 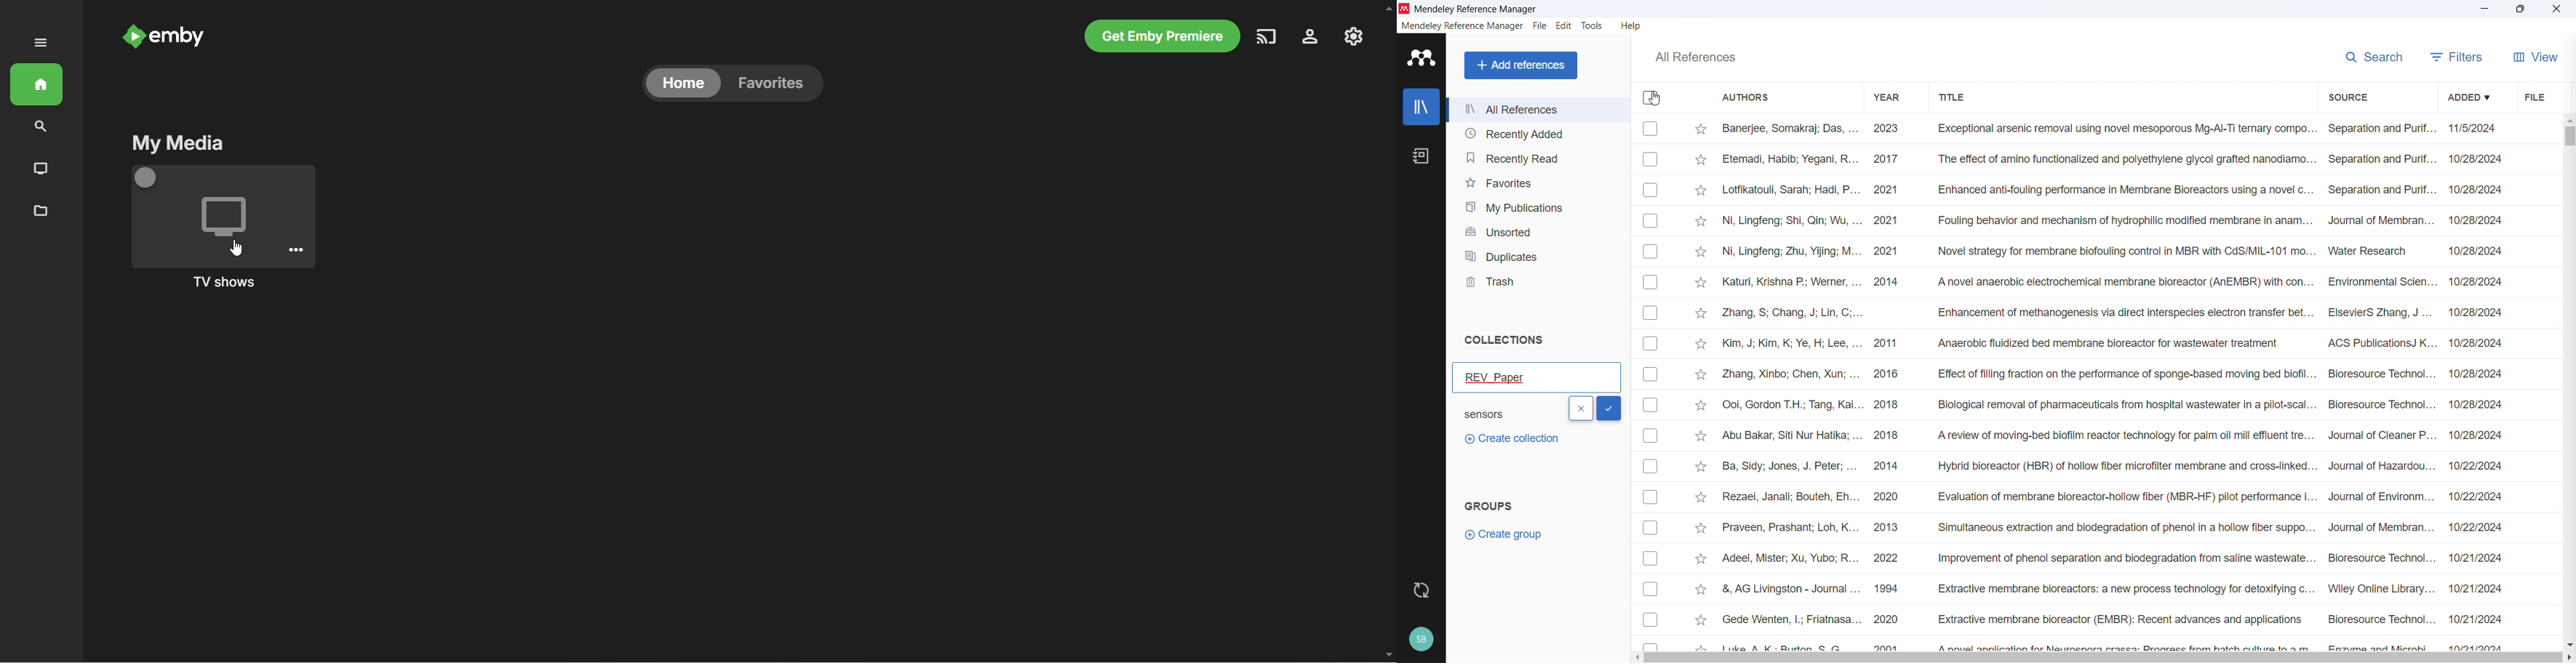 I want to click on sensors, so click(x=1496, y=413).